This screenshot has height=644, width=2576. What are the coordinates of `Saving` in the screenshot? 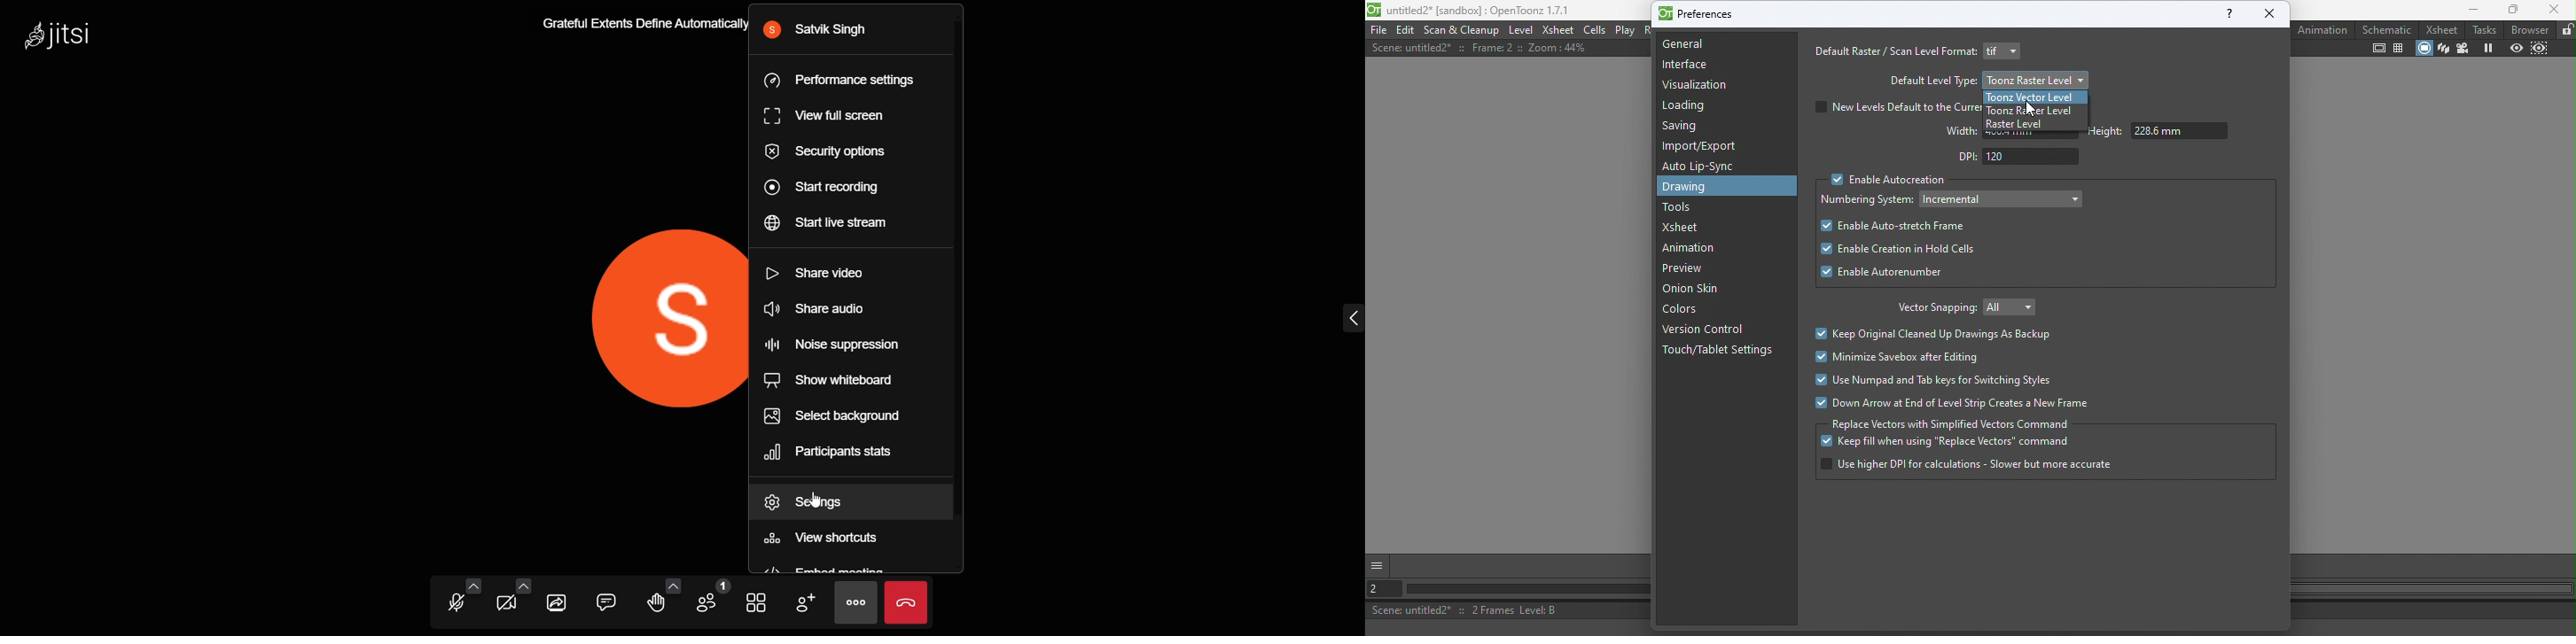 It's located at (1685, 129).